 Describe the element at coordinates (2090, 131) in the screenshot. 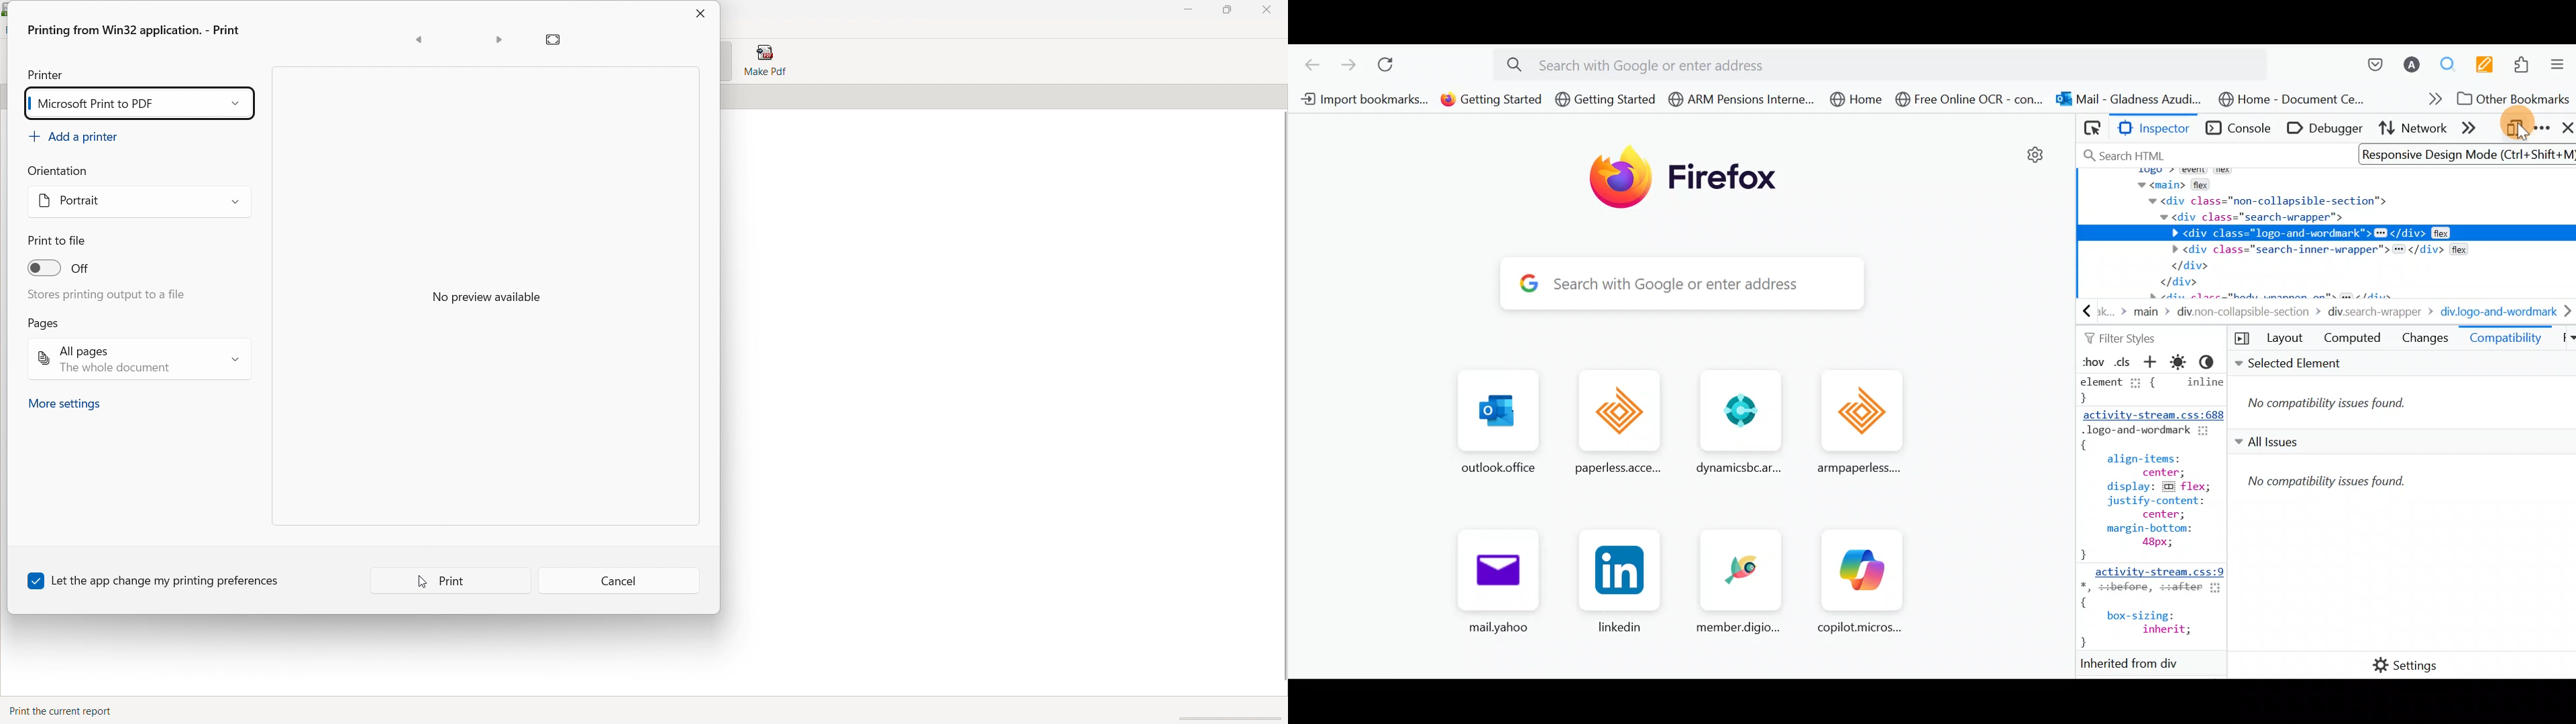

I see `Pick an element from the page` at that location.